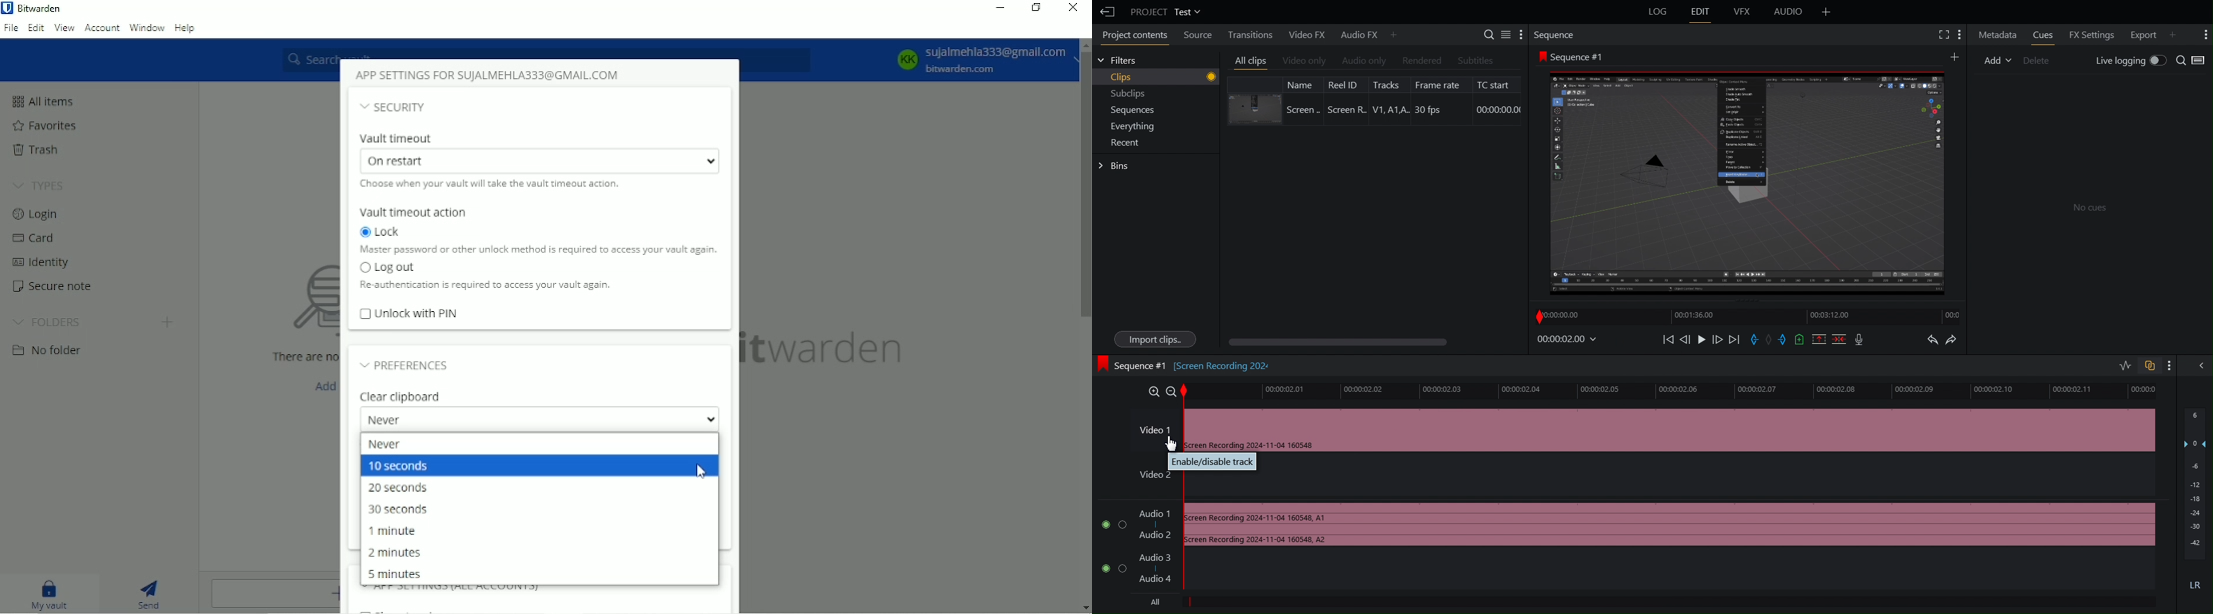 This screenshot has height=616, width=2240. I want to click on Search, so click(2193, 61).